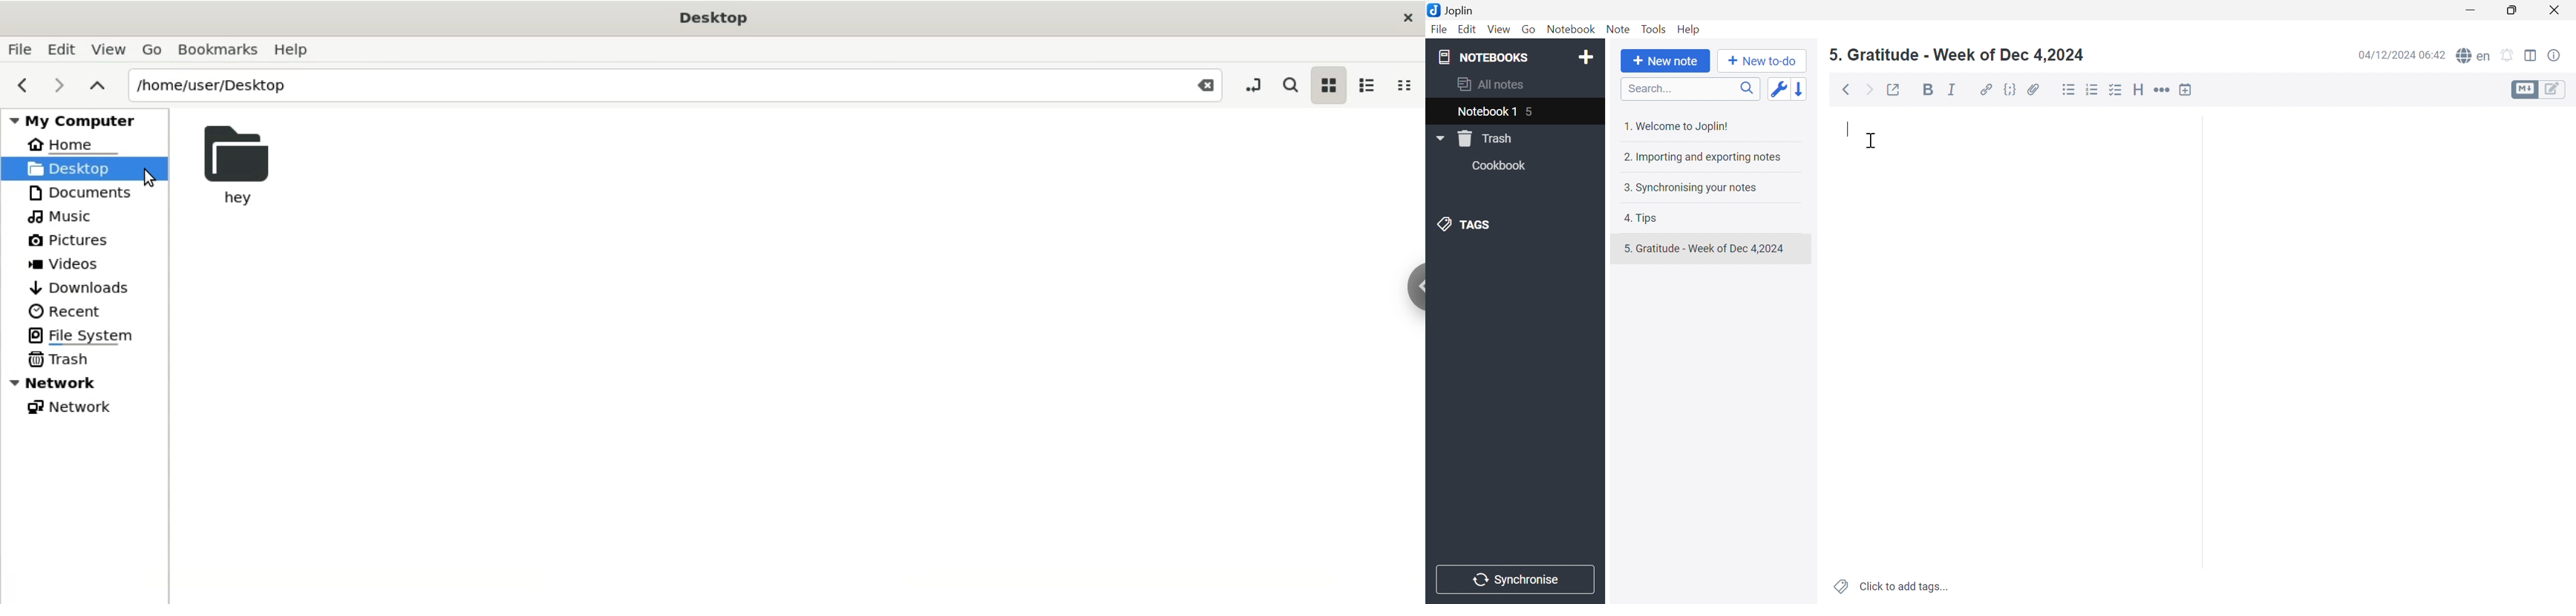 The image size is (2576, 616). What do you see at coordinates (1485, 139) in the screenshot?
I see `Trash` at bounding box center [1485, 139].